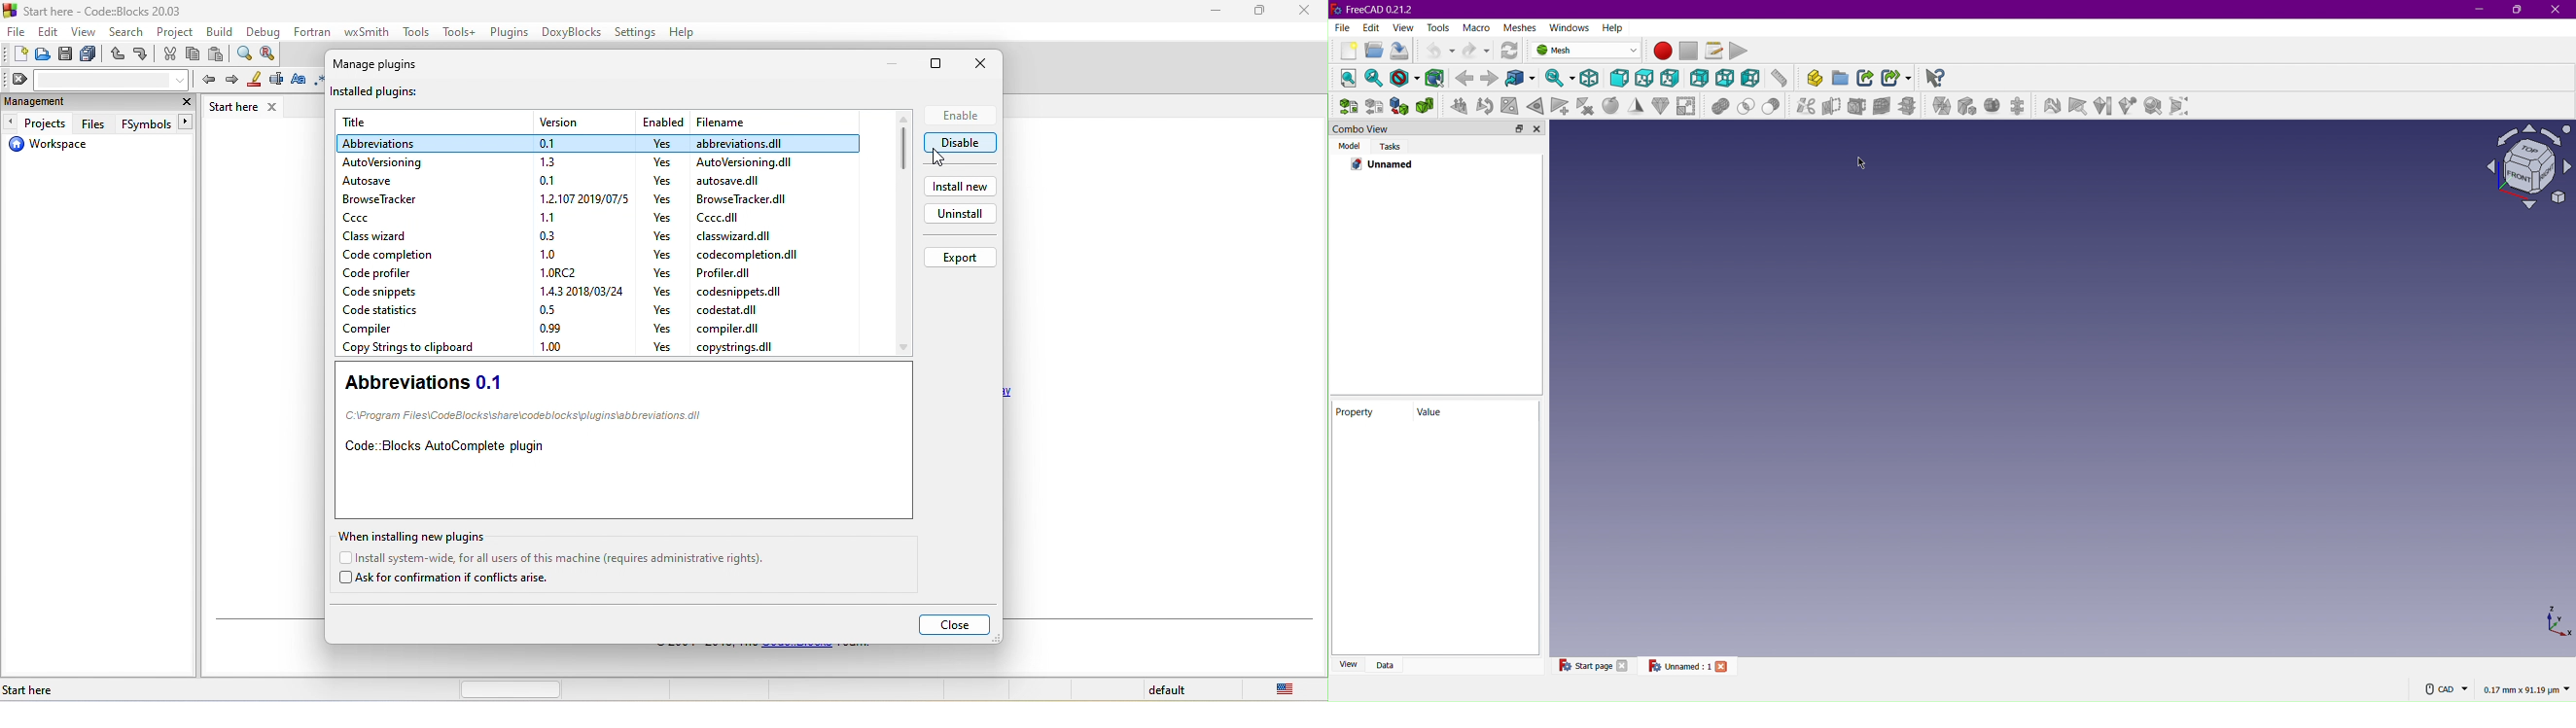 This screenshot has width=2576, height=728. Describe the element at coordinates (1645, 79) in the screenshot. I see `Top` at that location.